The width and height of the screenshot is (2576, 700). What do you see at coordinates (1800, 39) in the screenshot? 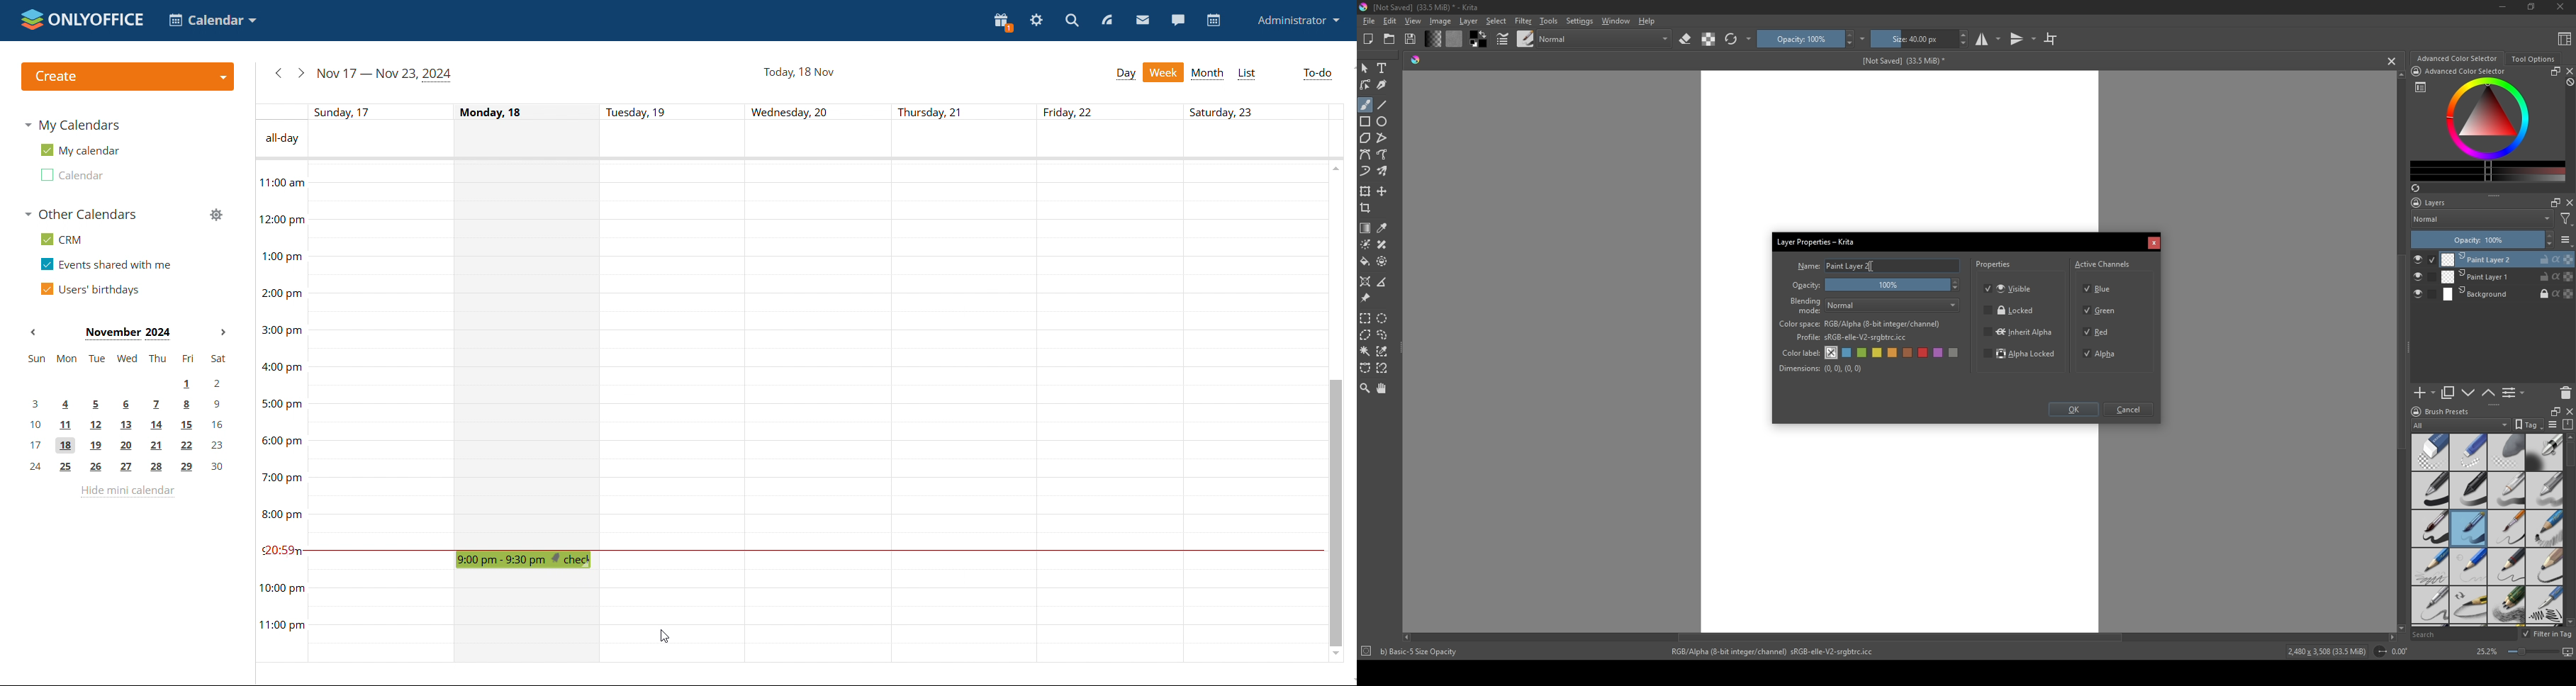
I see `Opacity` at bounding box center [1800, 39].